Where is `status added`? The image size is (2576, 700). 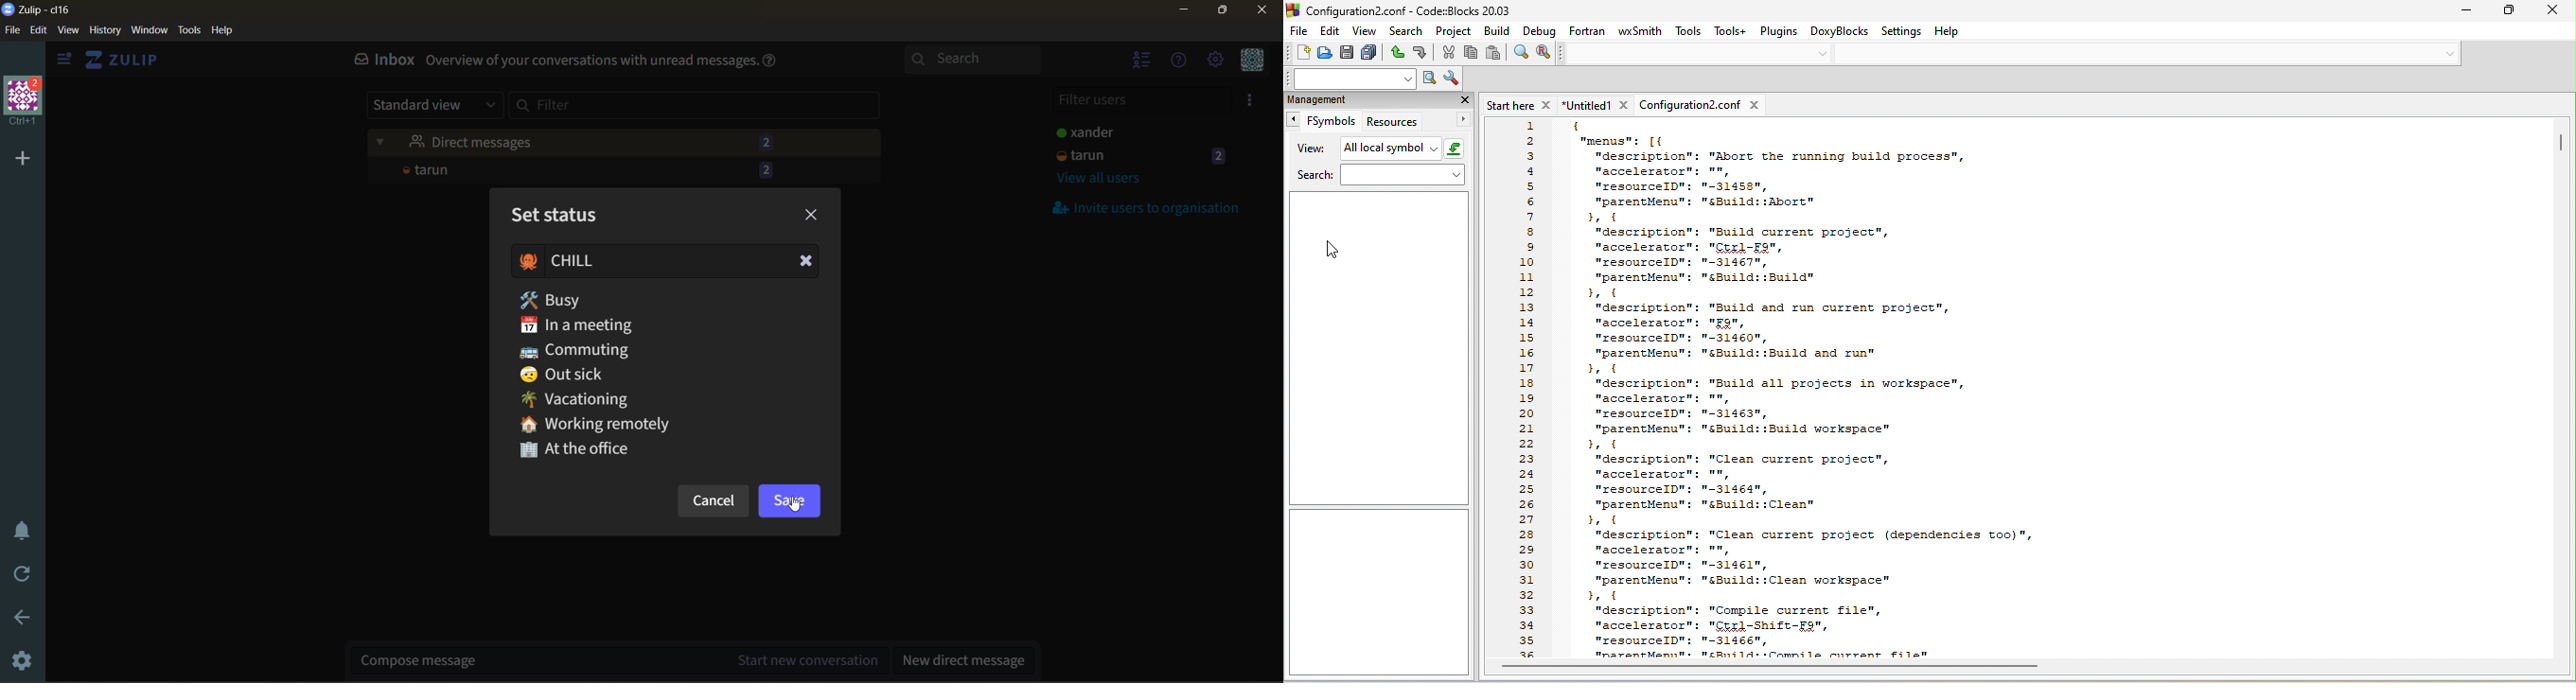
status added is located at coordinates (572, 261).